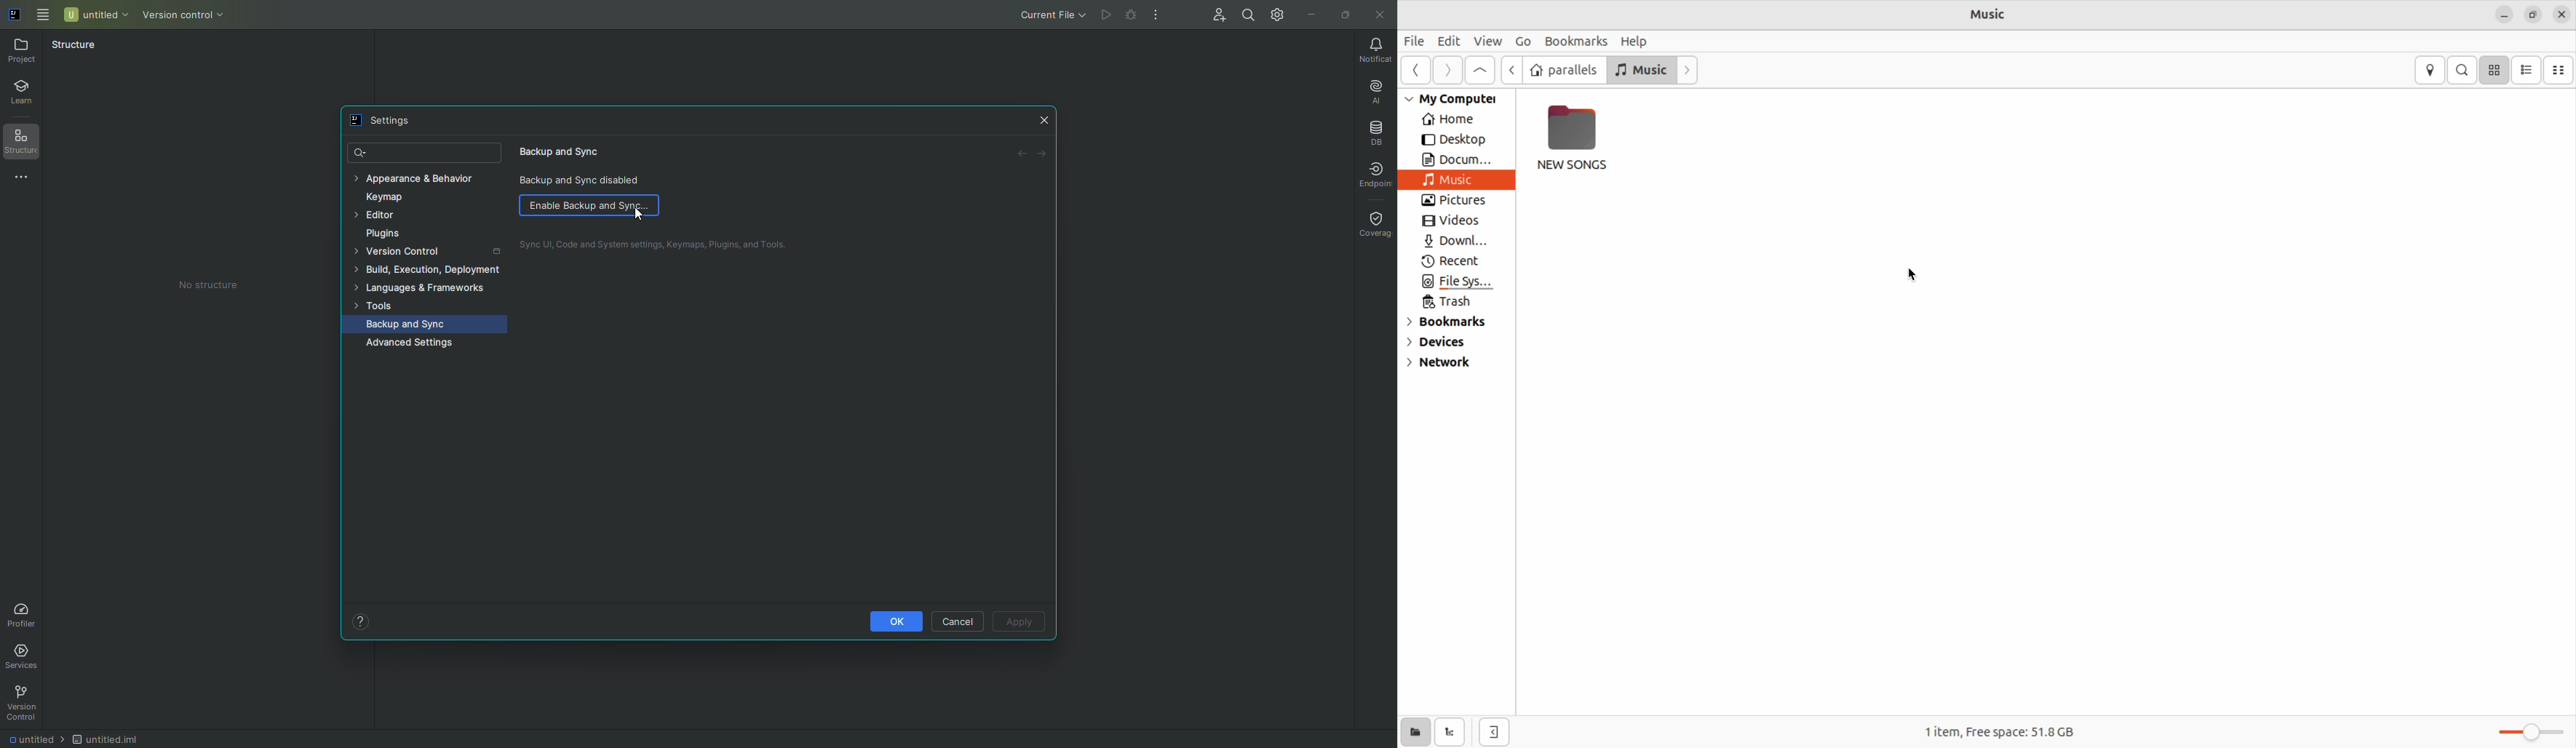  Describe the element at coordinates (2004, 728) in the screenshot. I see `1 item free space 51.8 GB` at that location.